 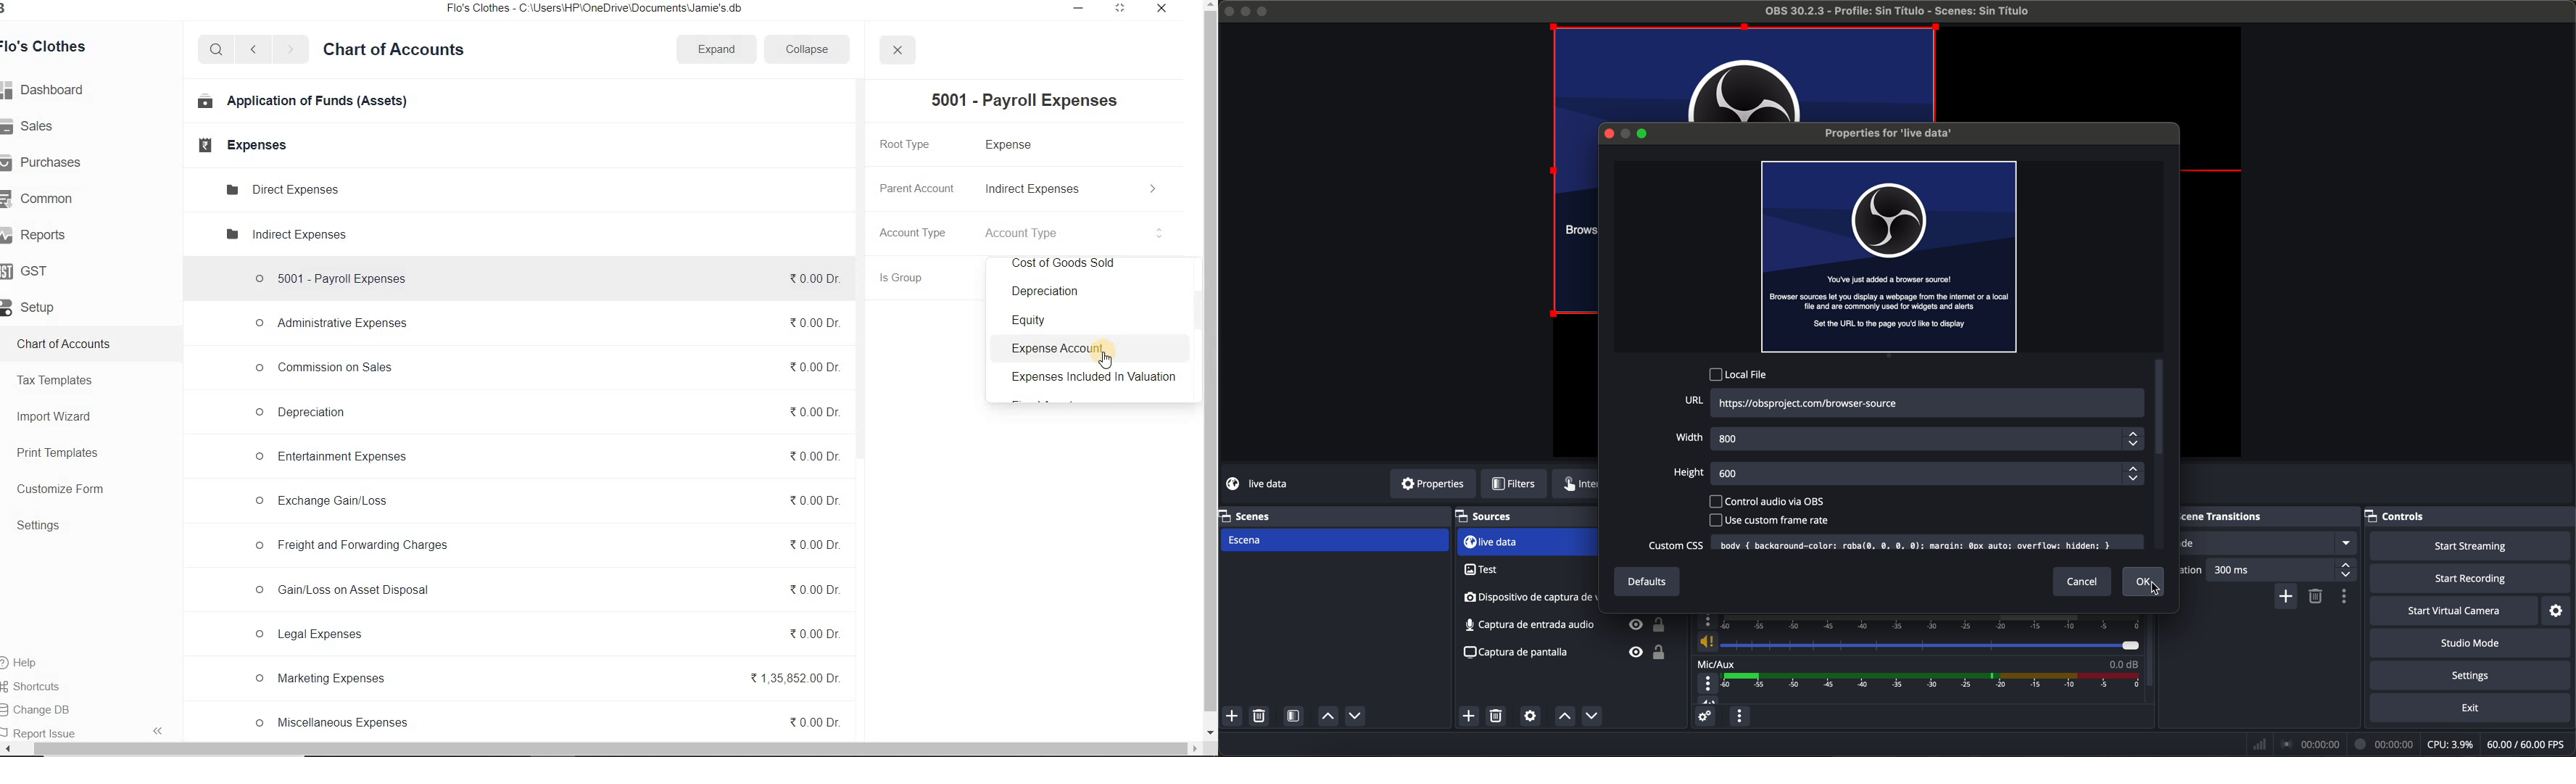 I want to click on image preview, so click(x=1575, y=220).